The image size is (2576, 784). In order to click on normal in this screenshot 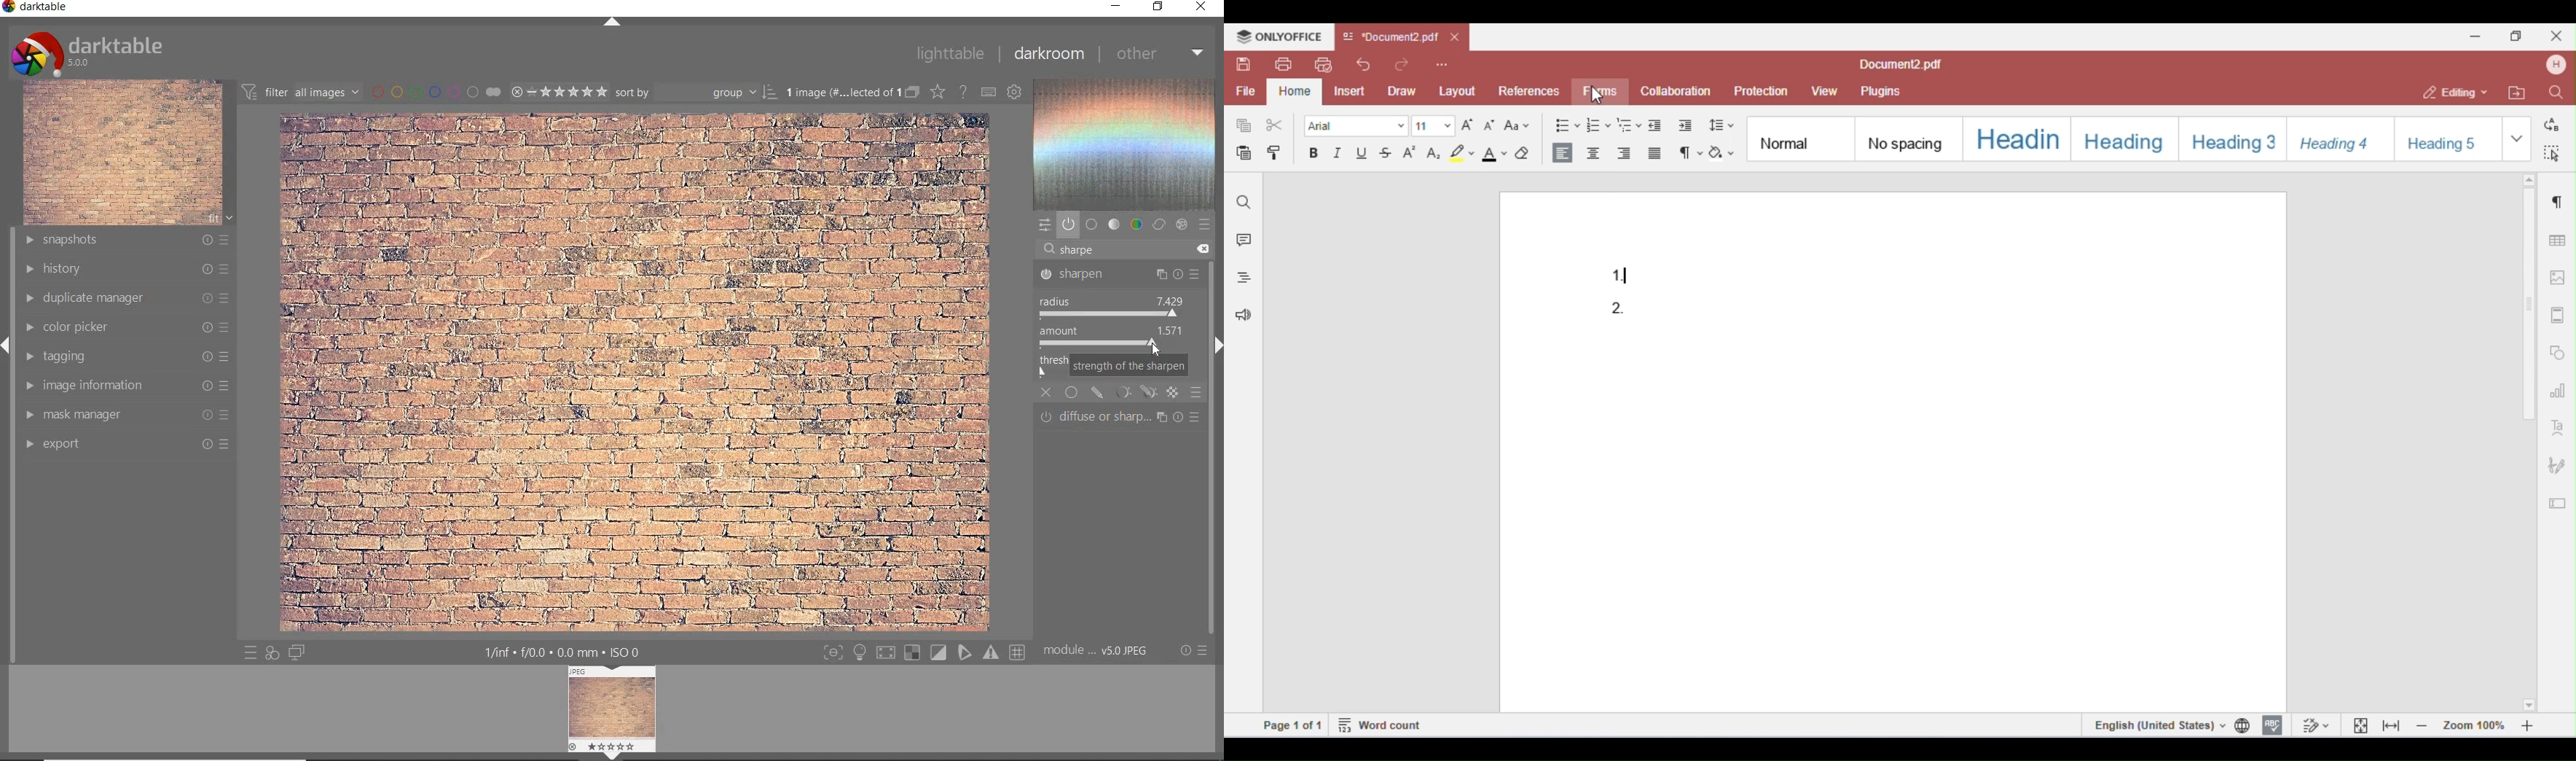, I will do `click(1797, 137)`.